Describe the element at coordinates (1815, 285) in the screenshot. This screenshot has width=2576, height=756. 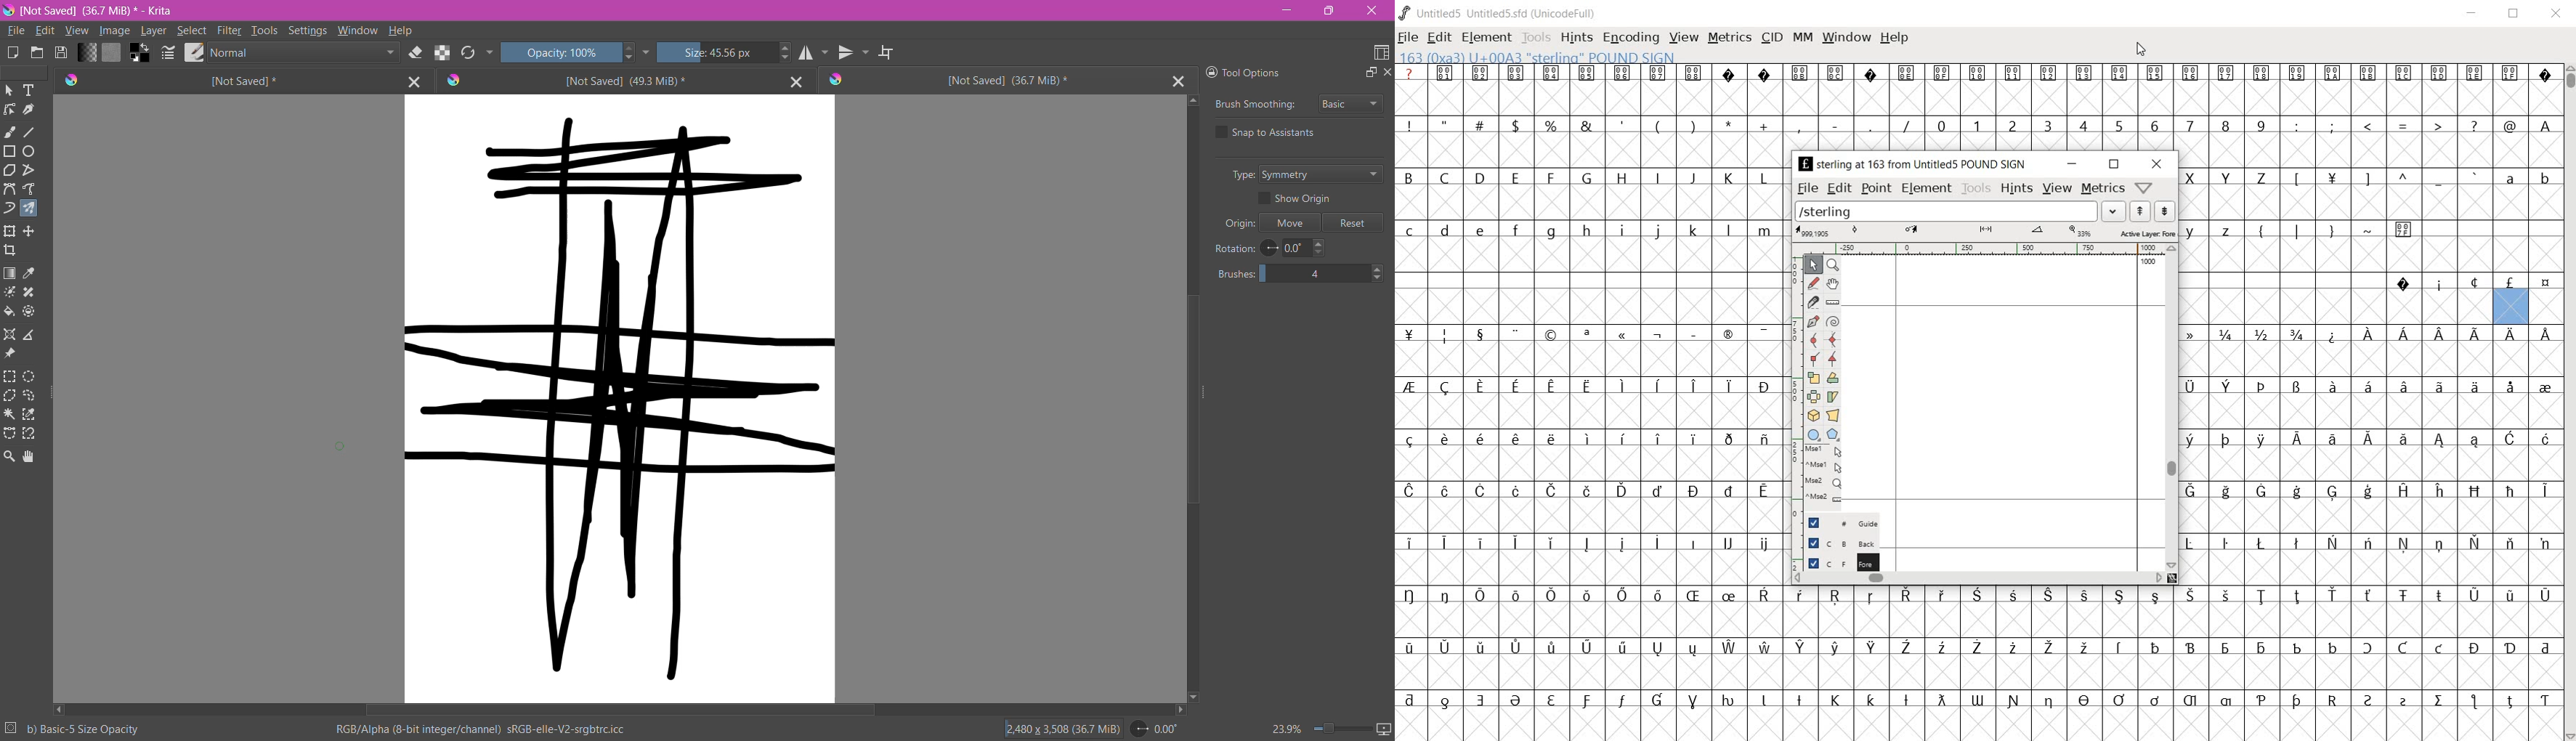
I see `Freehand` at that location.